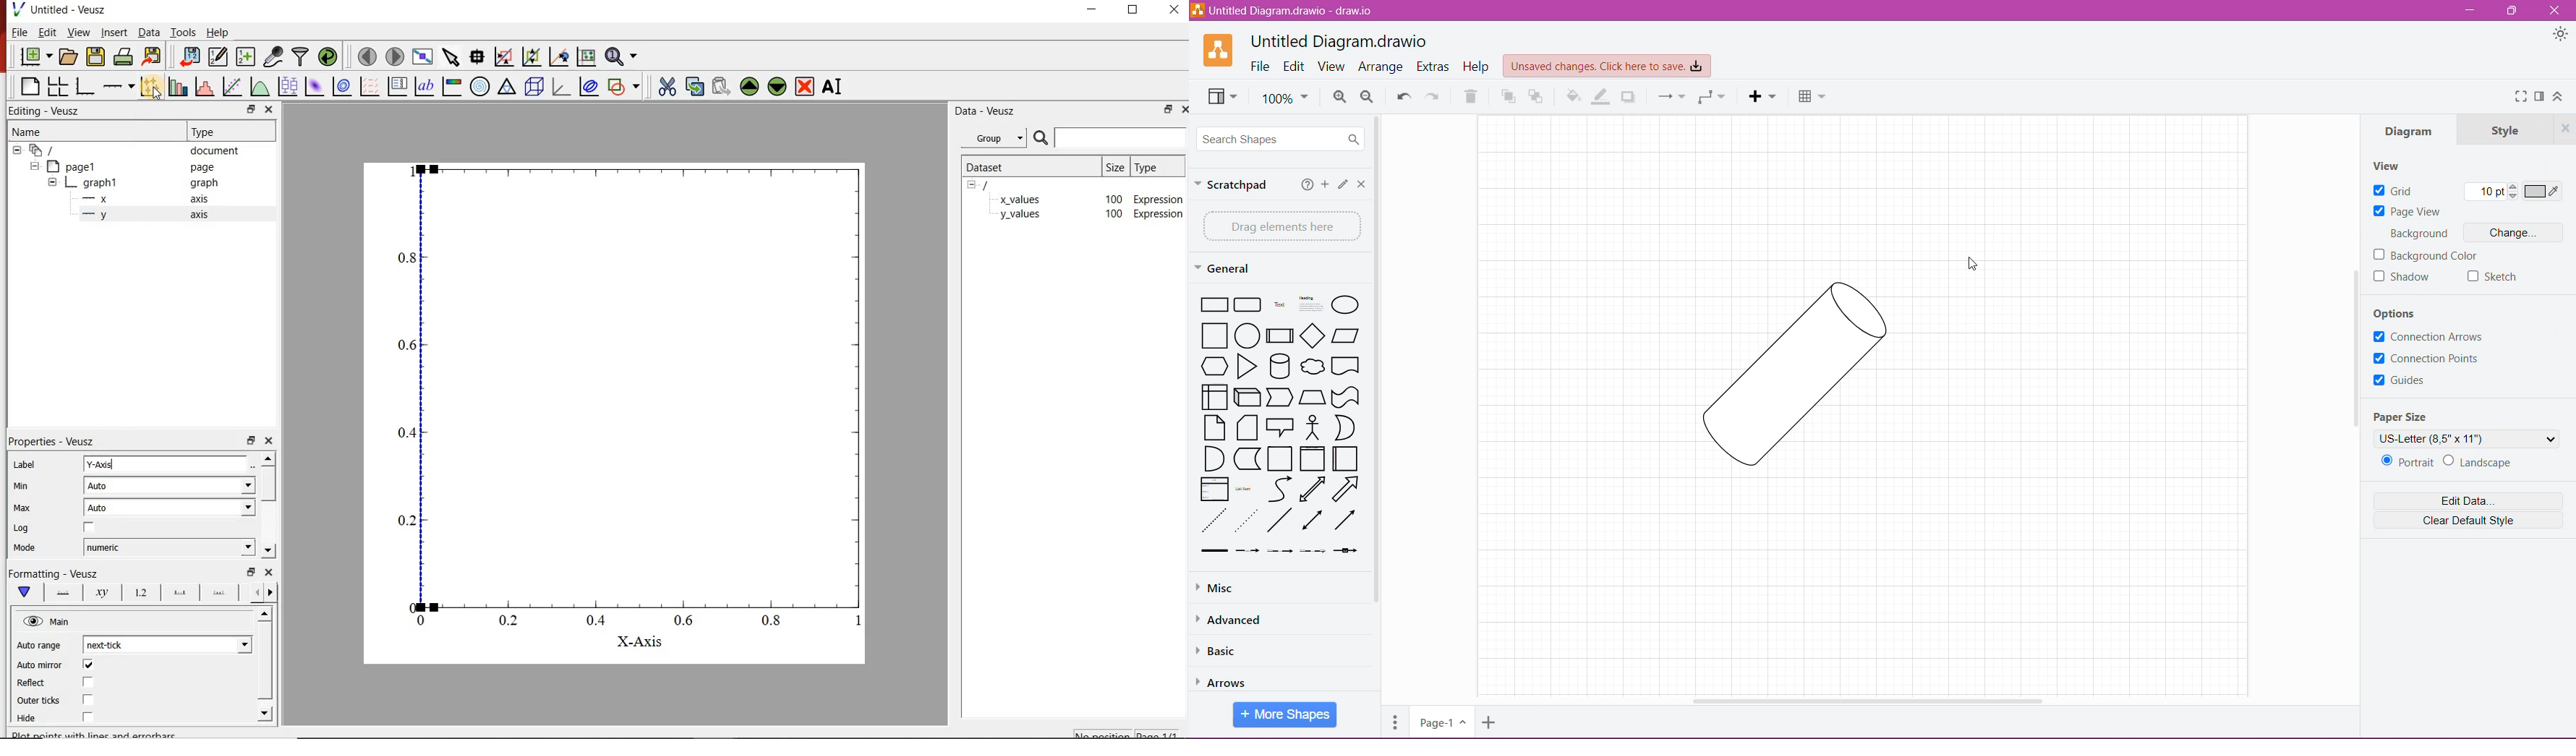 The image size is (2576, 756). What do you see at coordinates (536, 88) in the screenshot?
I see `3d scene` at bounding box center [536, 88].